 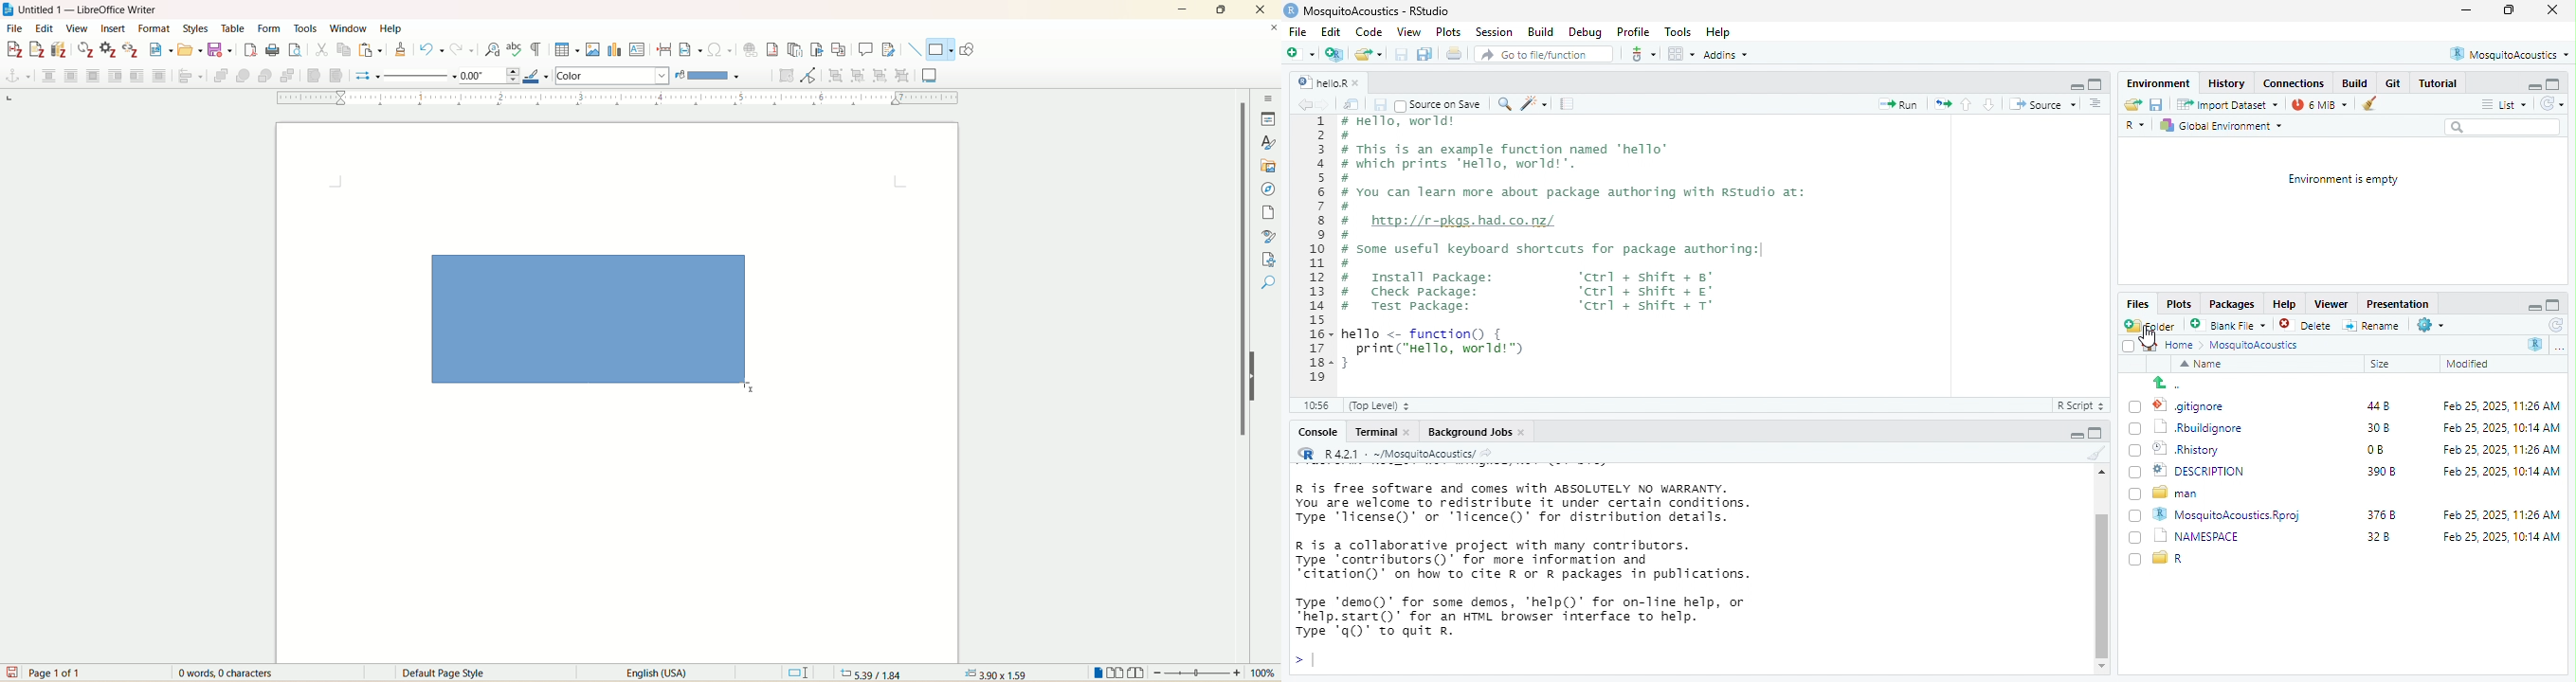 I want to click on (Top Level) , so click(x=1387, y=406).